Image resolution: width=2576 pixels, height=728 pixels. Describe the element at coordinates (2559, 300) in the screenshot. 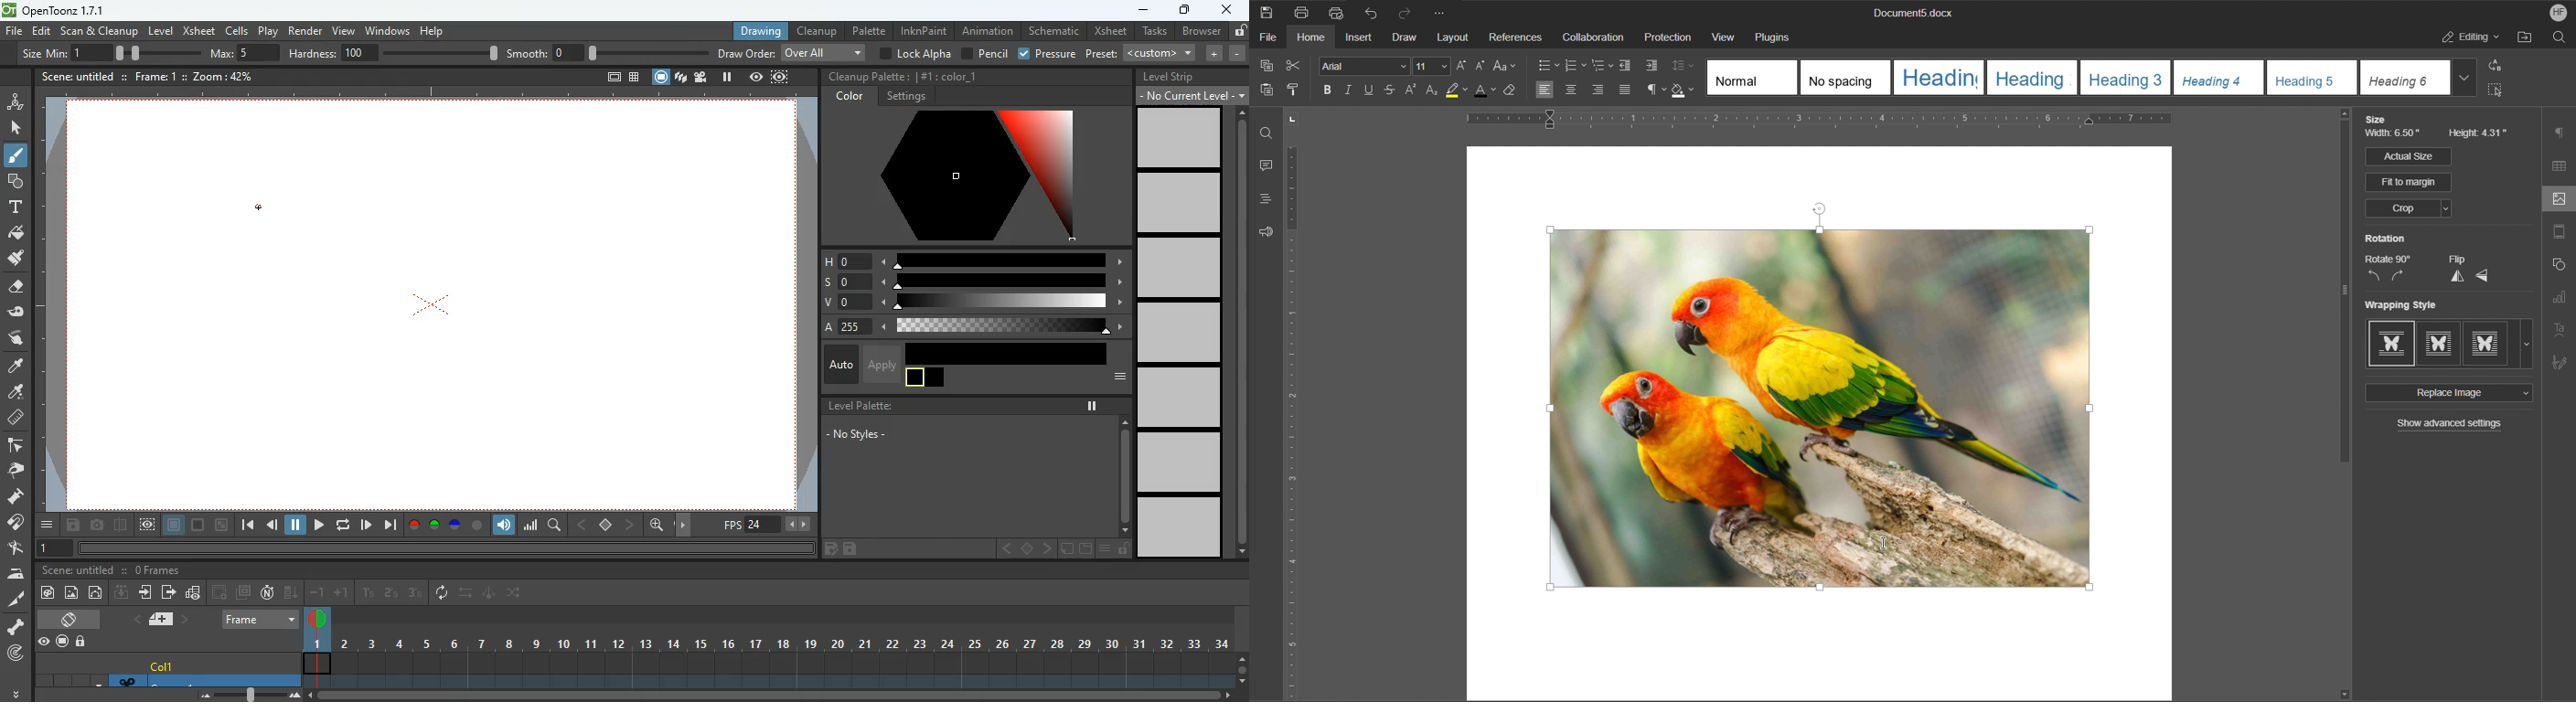

I see `Graph Settings` at that location.